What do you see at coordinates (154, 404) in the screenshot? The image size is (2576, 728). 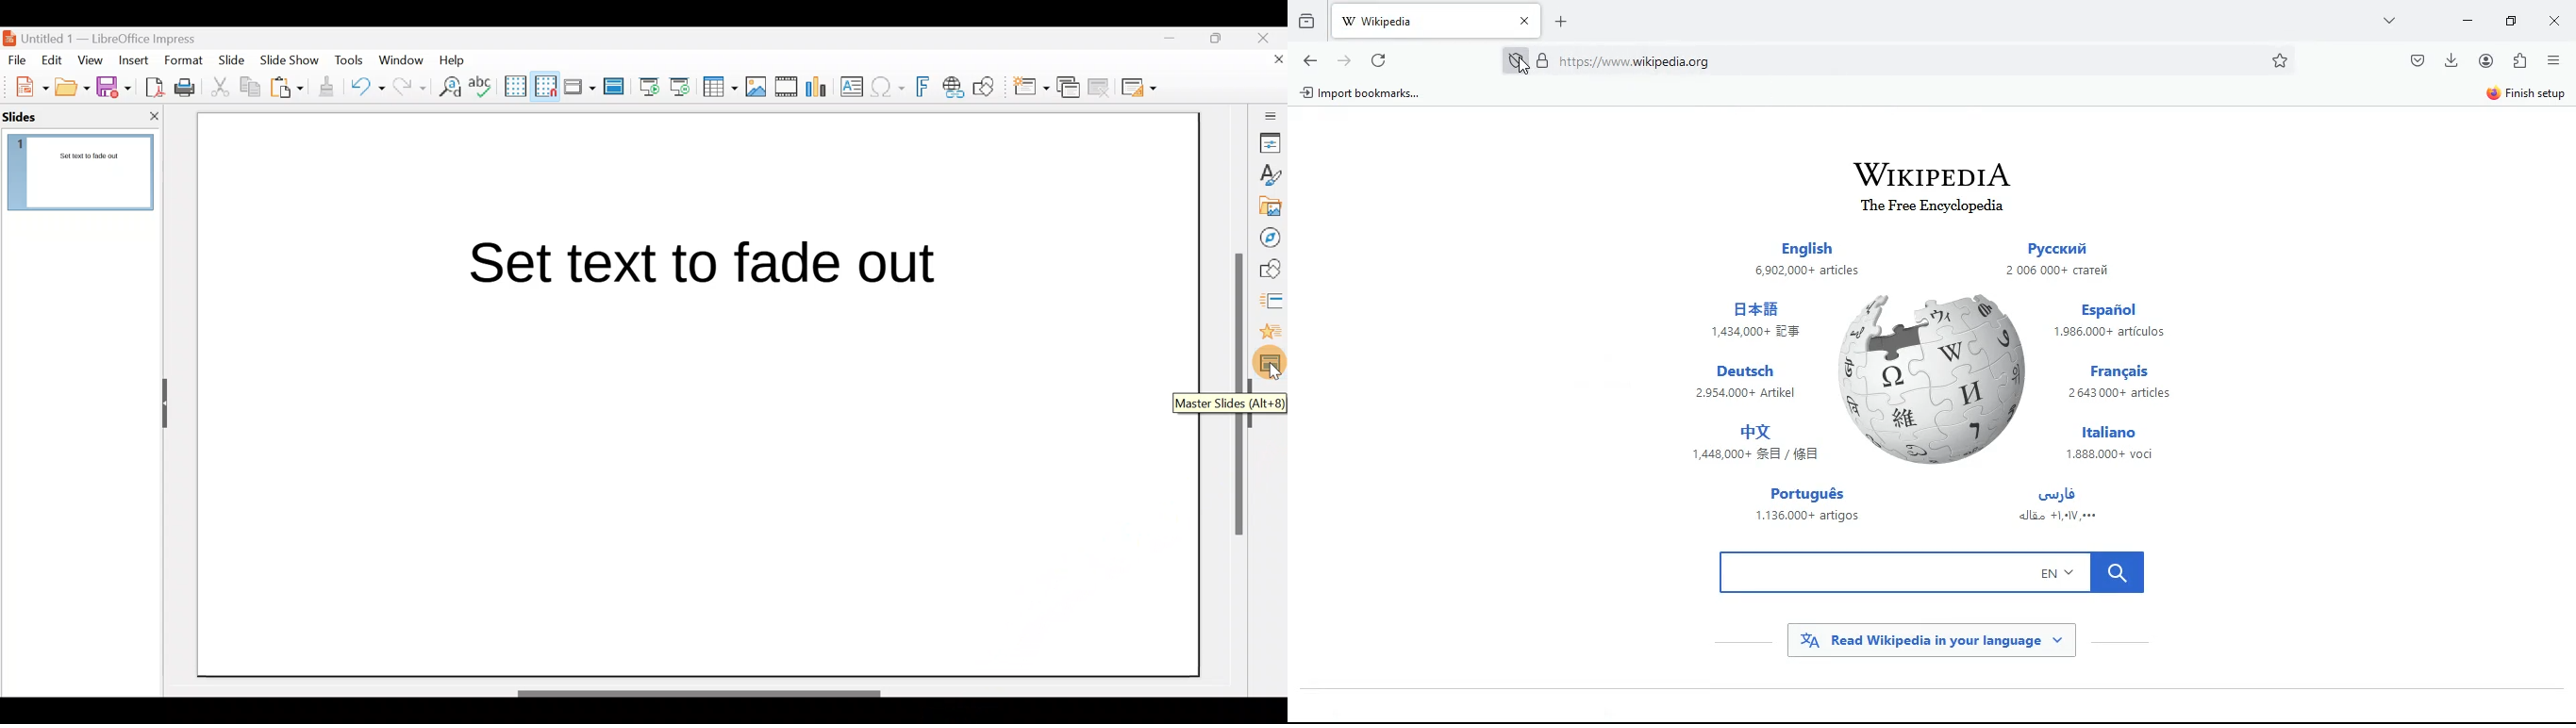 I see `` at bounding box center [154, 404].